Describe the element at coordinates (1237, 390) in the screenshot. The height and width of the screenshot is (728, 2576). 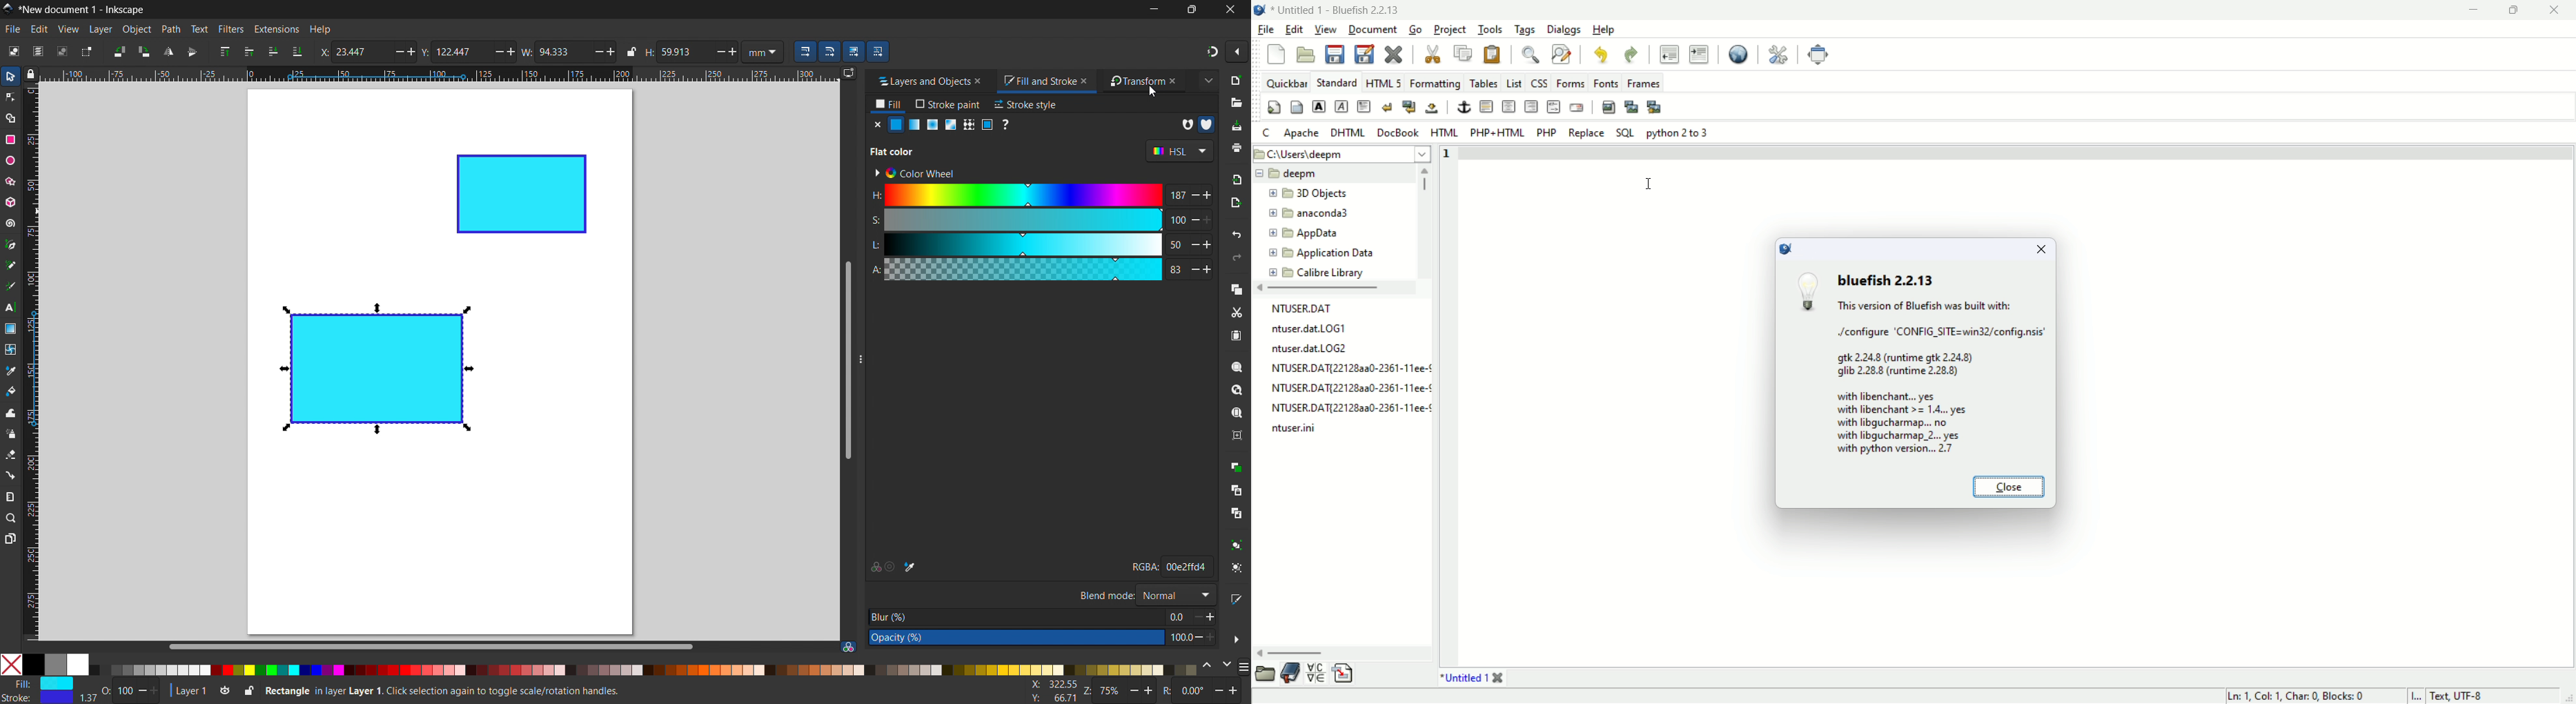
I see `zoom drawing` at that location.